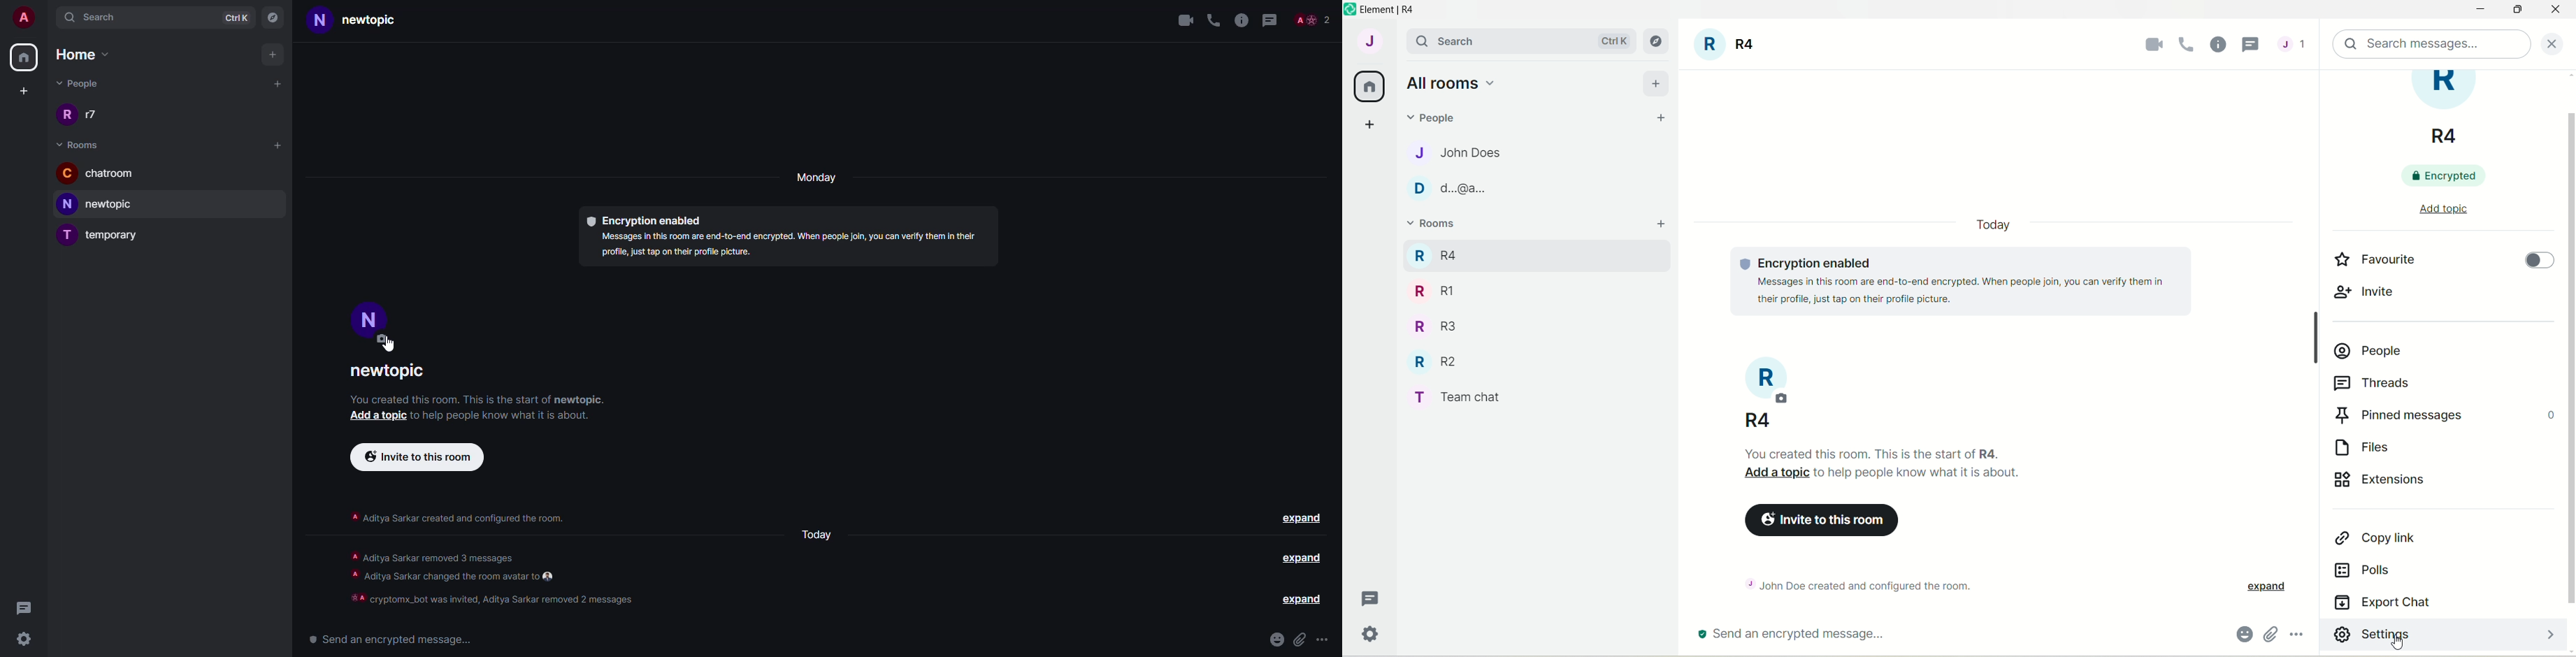 This screenshot has width=2576, height=672. What do you see at coordinates (2151, 44) in the screenshot?
I see `video call` at bounding box center [2151, 44].